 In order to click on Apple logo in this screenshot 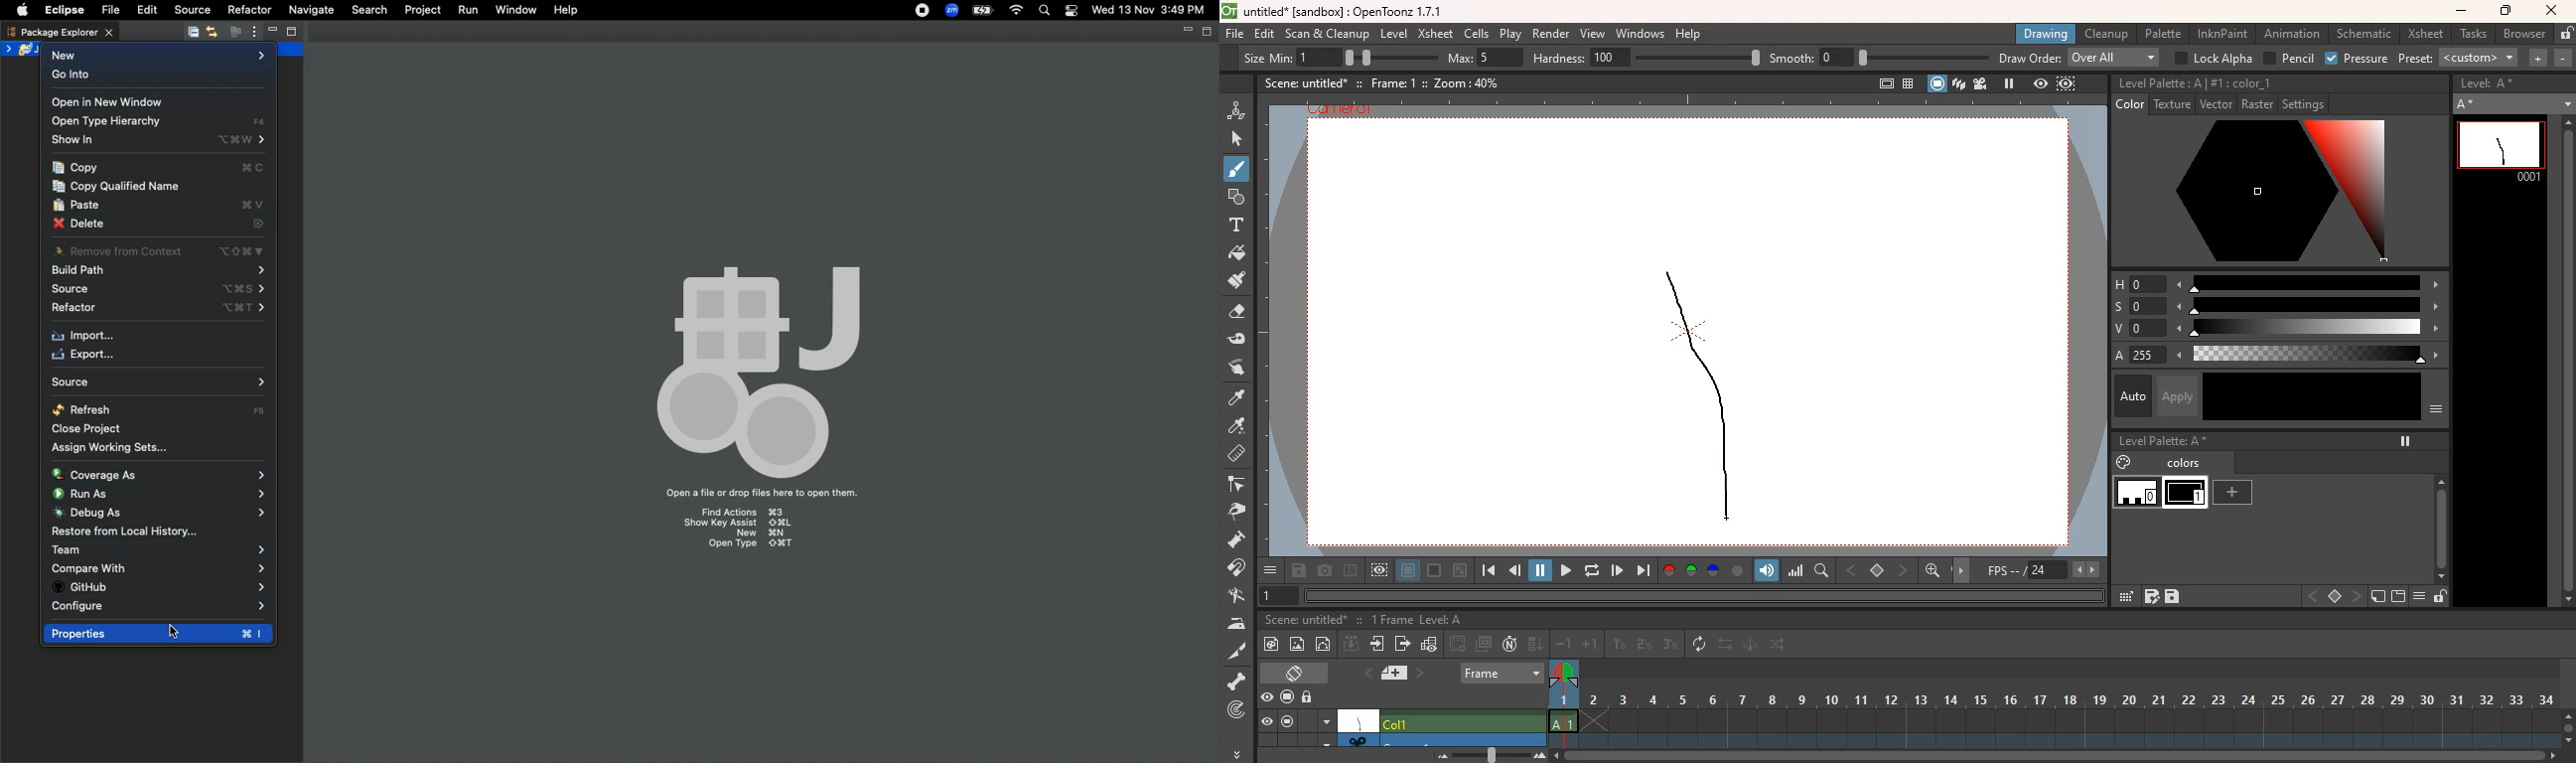, I will do `click(22, 10)`.